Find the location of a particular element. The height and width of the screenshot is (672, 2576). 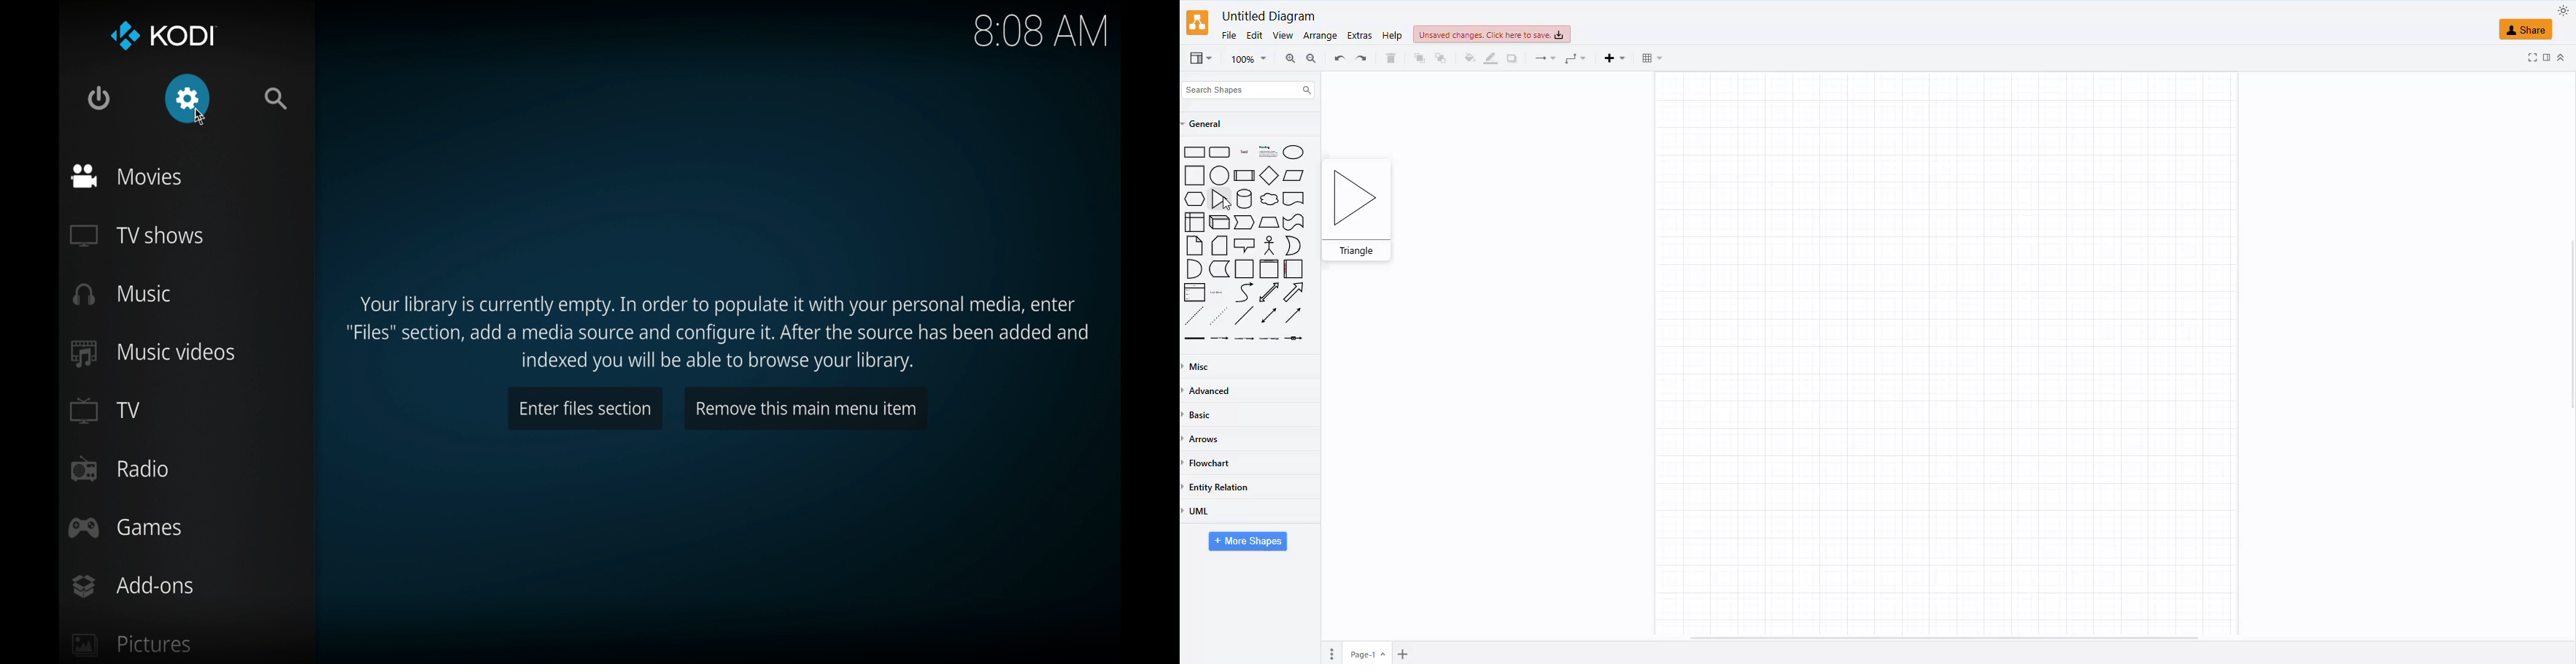

pages is located at coordinates (1330, 655).